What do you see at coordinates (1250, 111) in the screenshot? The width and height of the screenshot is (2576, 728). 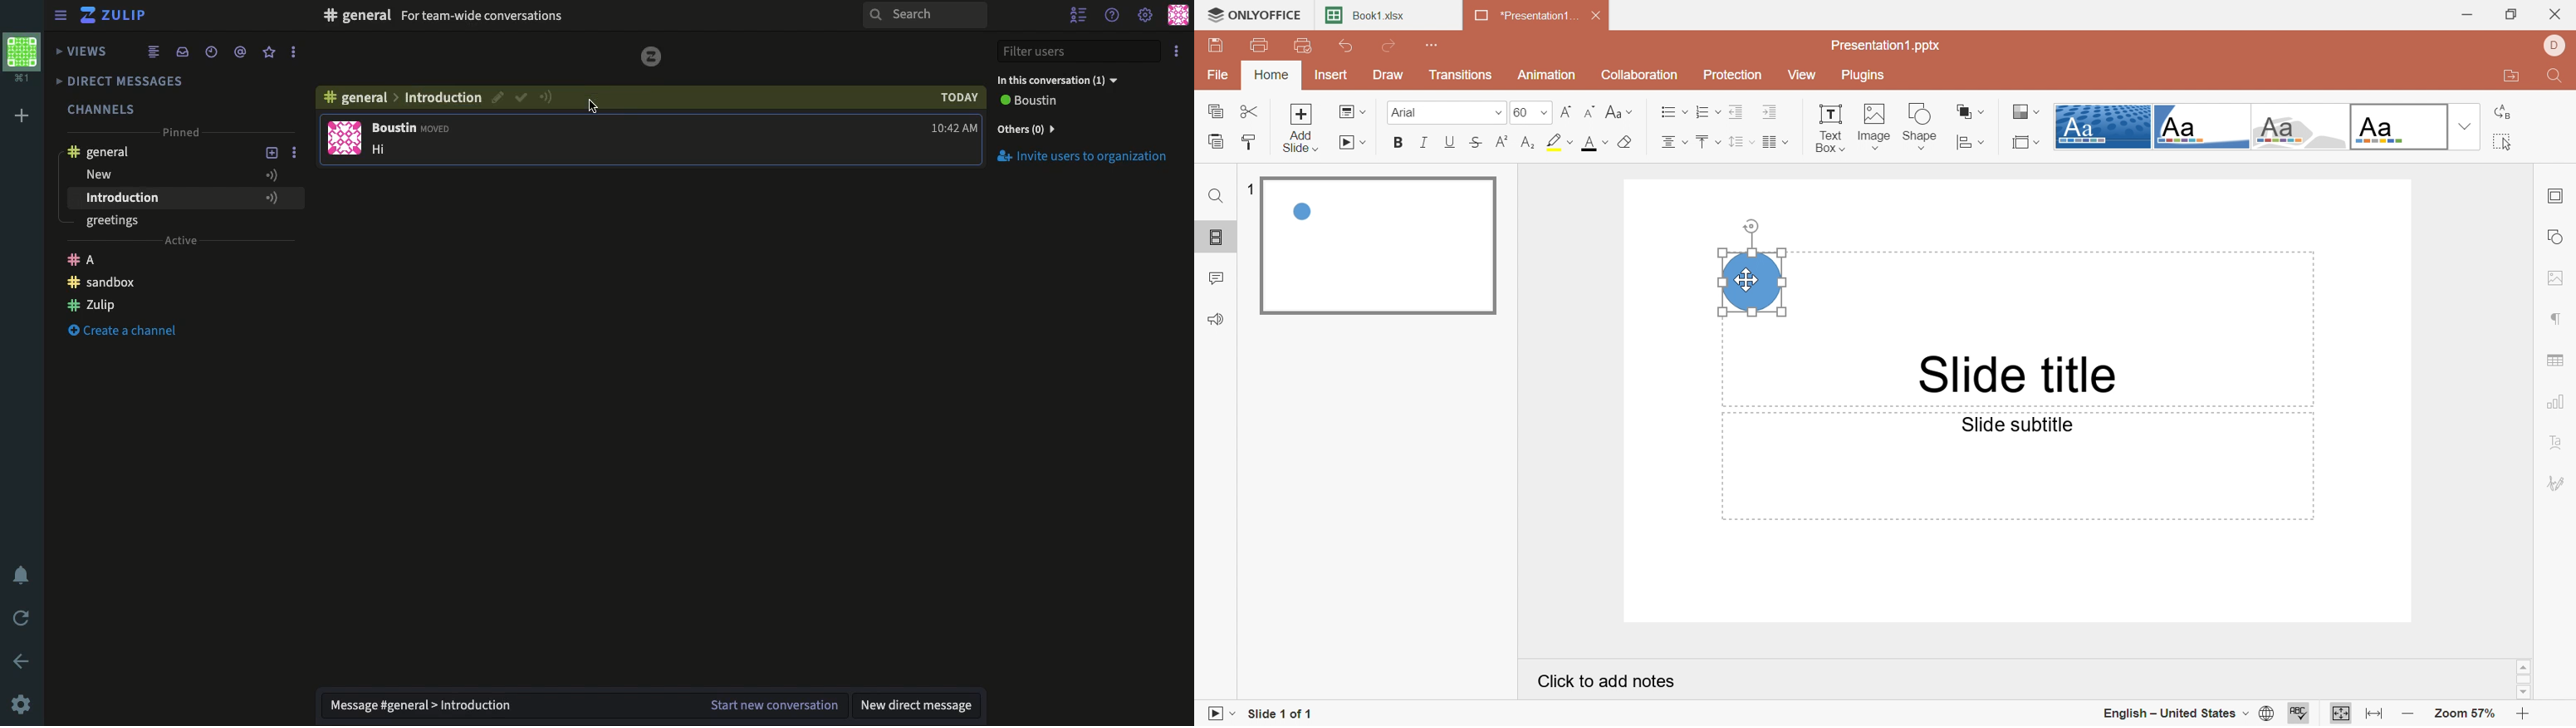 I see `Cut` at bounding box center [1250, 111].